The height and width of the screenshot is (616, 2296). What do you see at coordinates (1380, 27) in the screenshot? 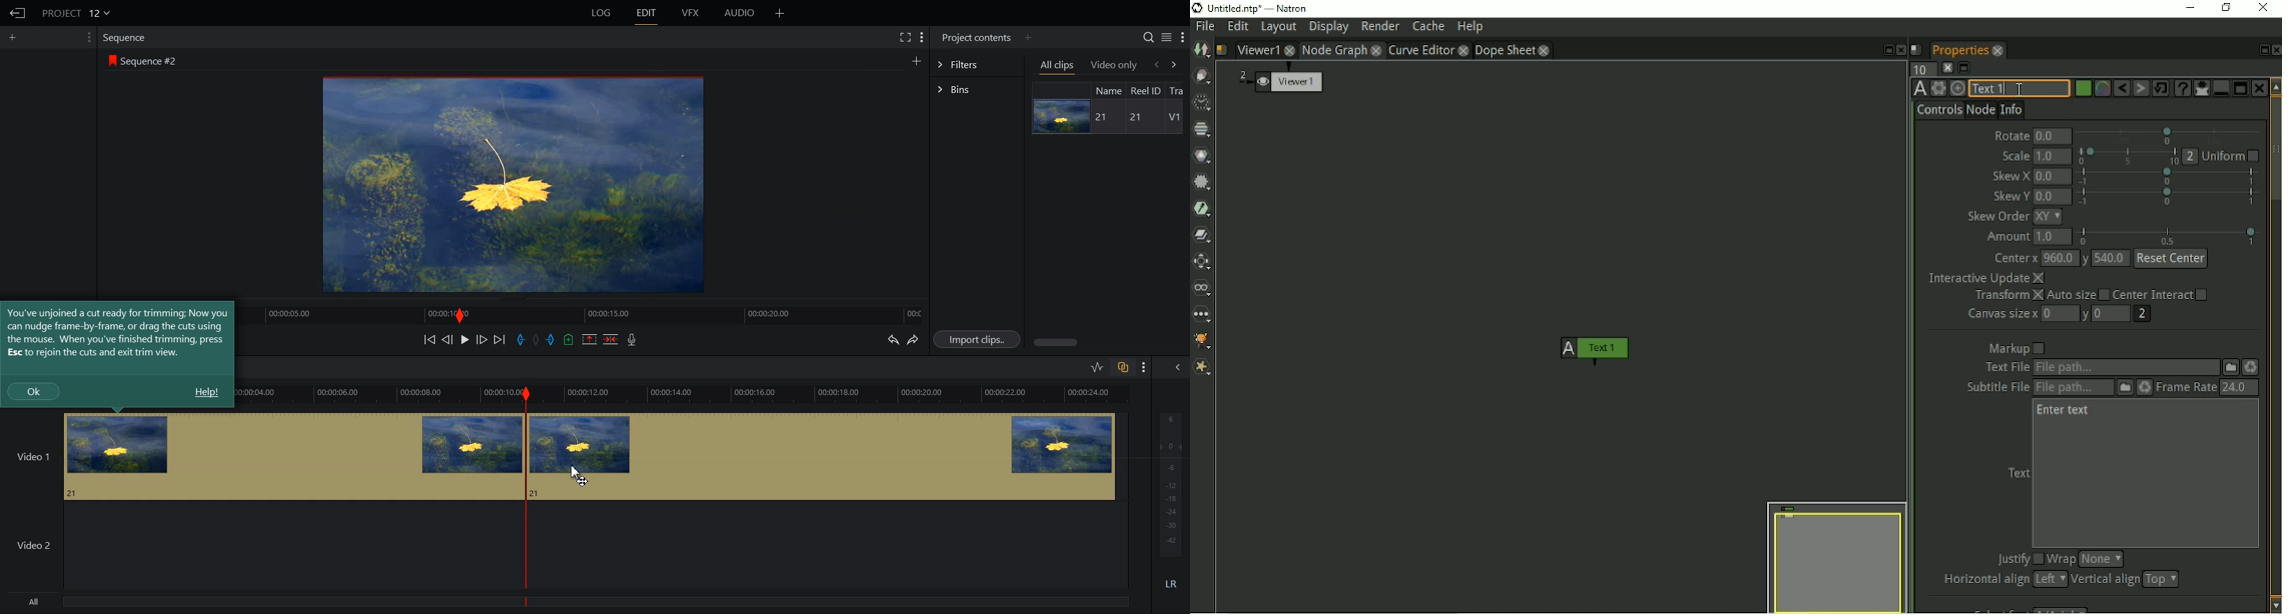
I see `Render` at bounding box center [1380, 27].